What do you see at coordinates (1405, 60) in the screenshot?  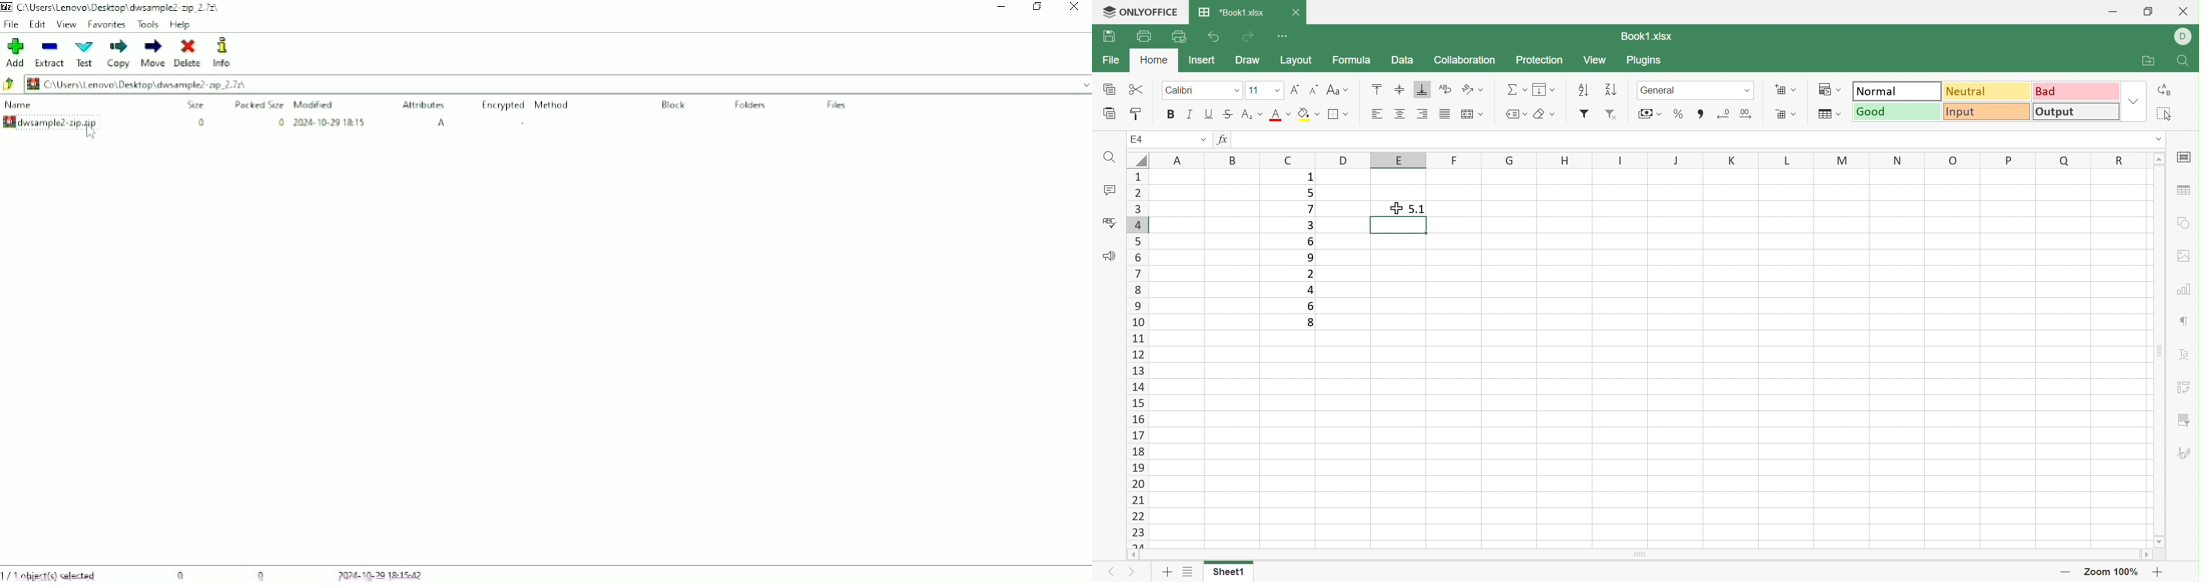 I see `Data` at bounding box center [1405, 60].